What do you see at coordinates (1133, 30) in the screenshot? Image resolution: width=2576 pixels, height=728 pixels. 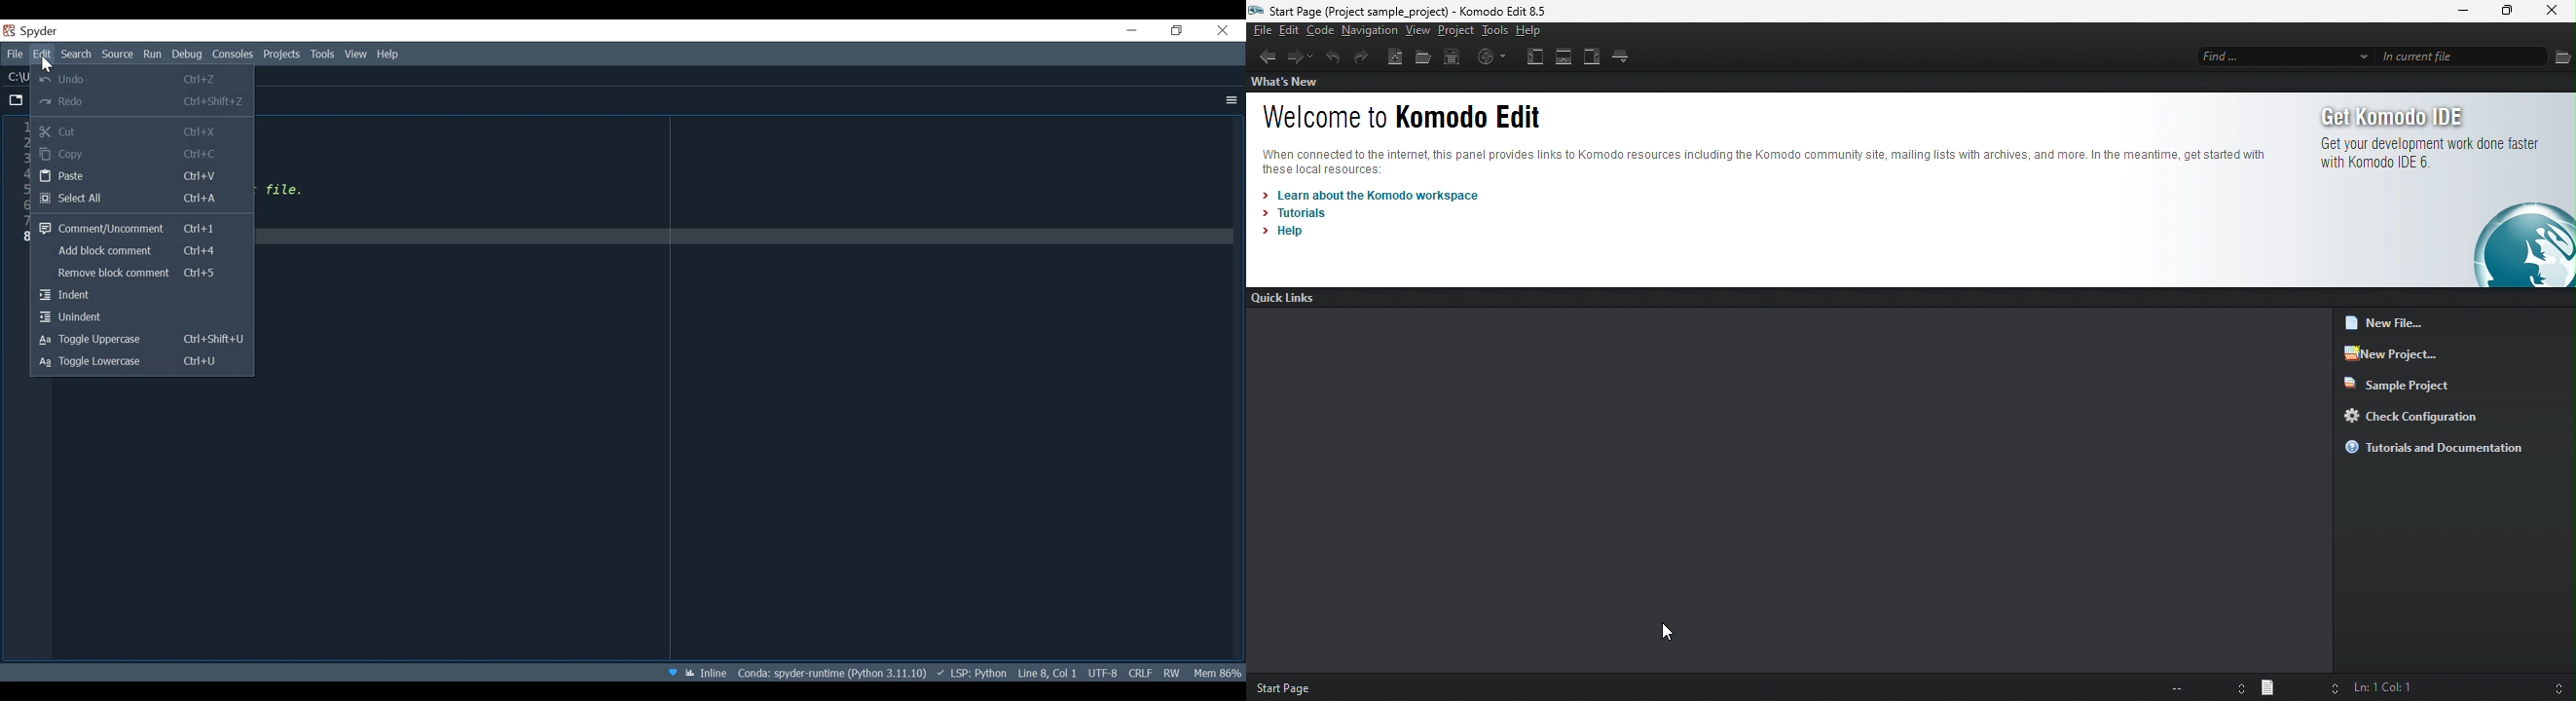 I see `Minimize` at bounding box center [1133, 30].